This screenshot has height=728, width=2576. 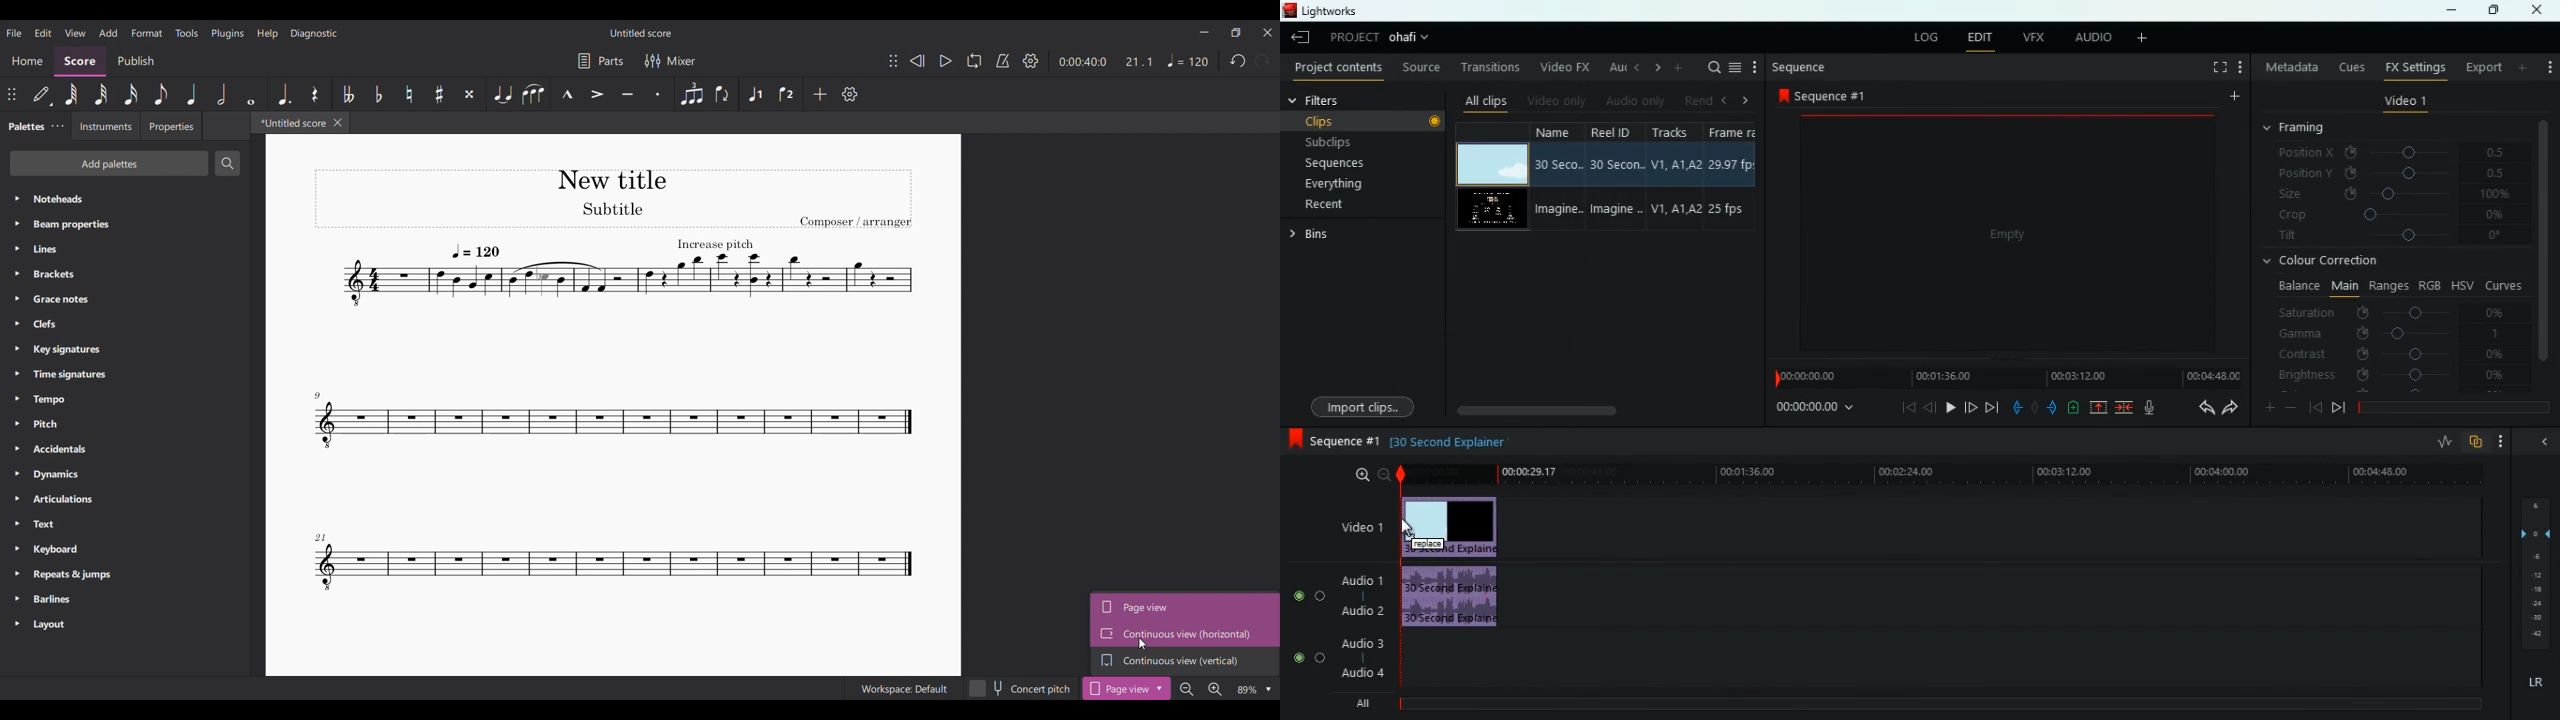 I want to click on View menu, so click(x=75, y=33).